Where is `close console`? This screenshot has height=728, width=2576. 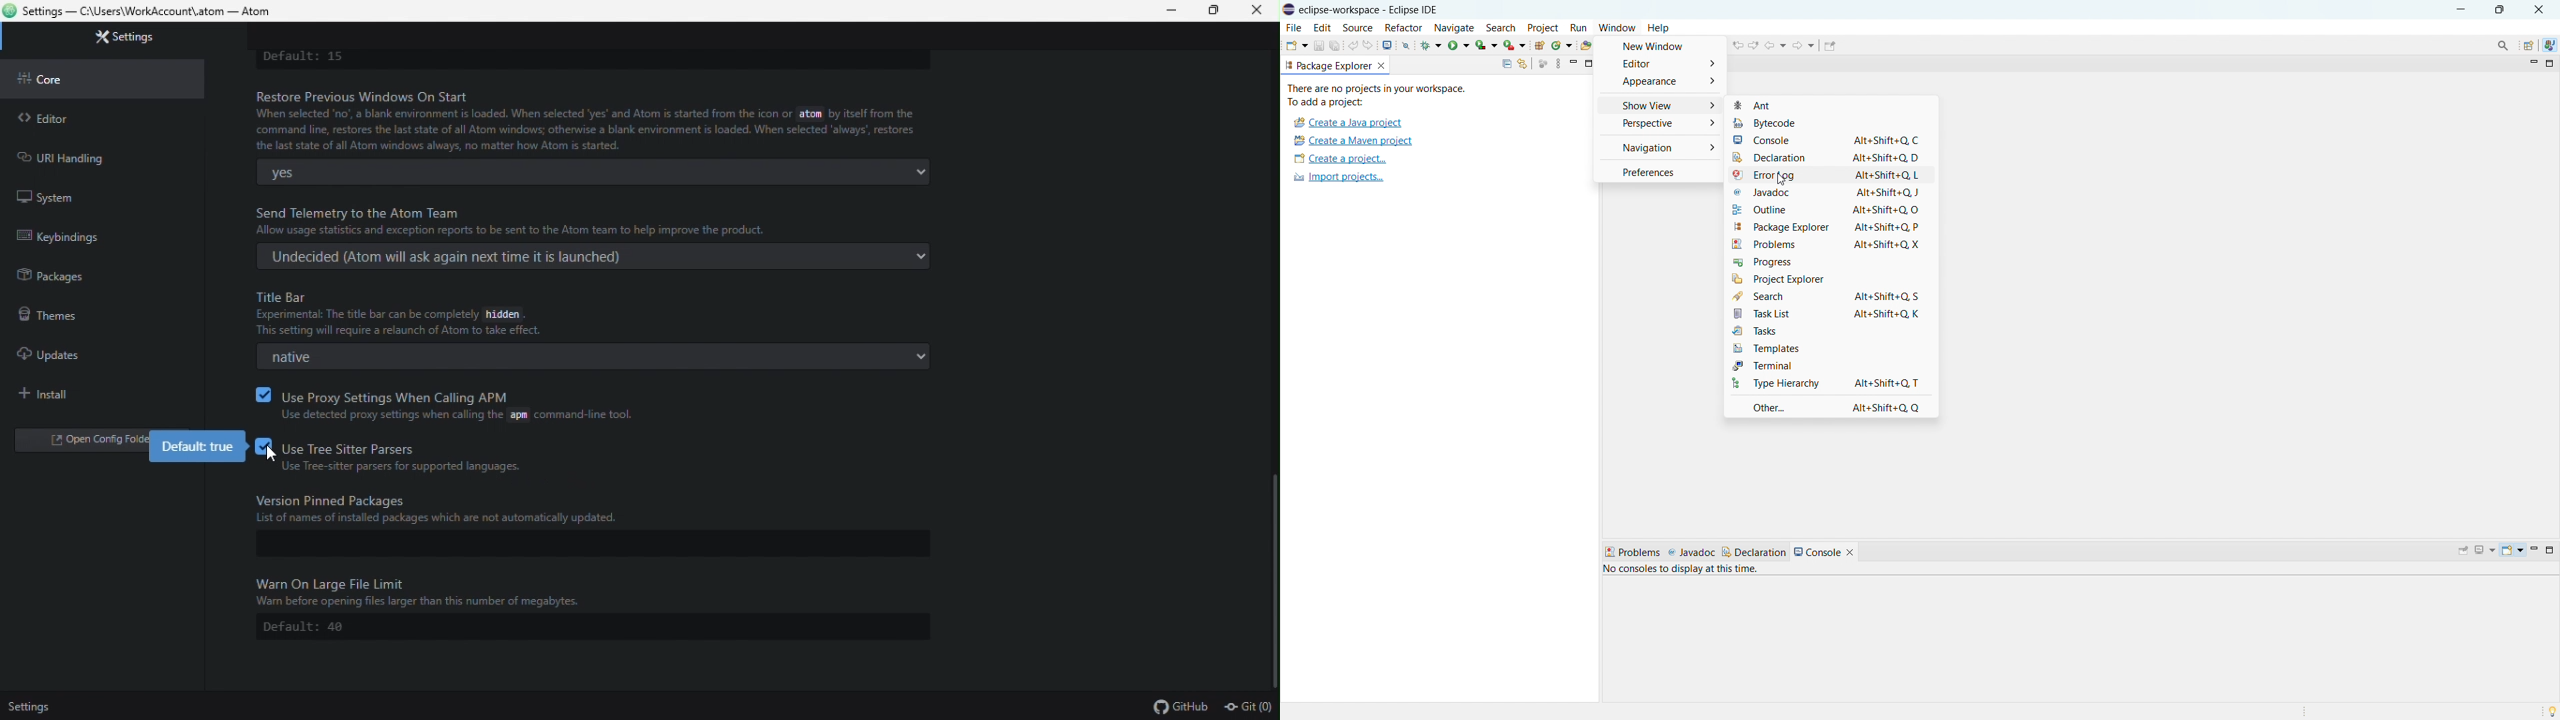
close console is located at coordinates (1853, 552).